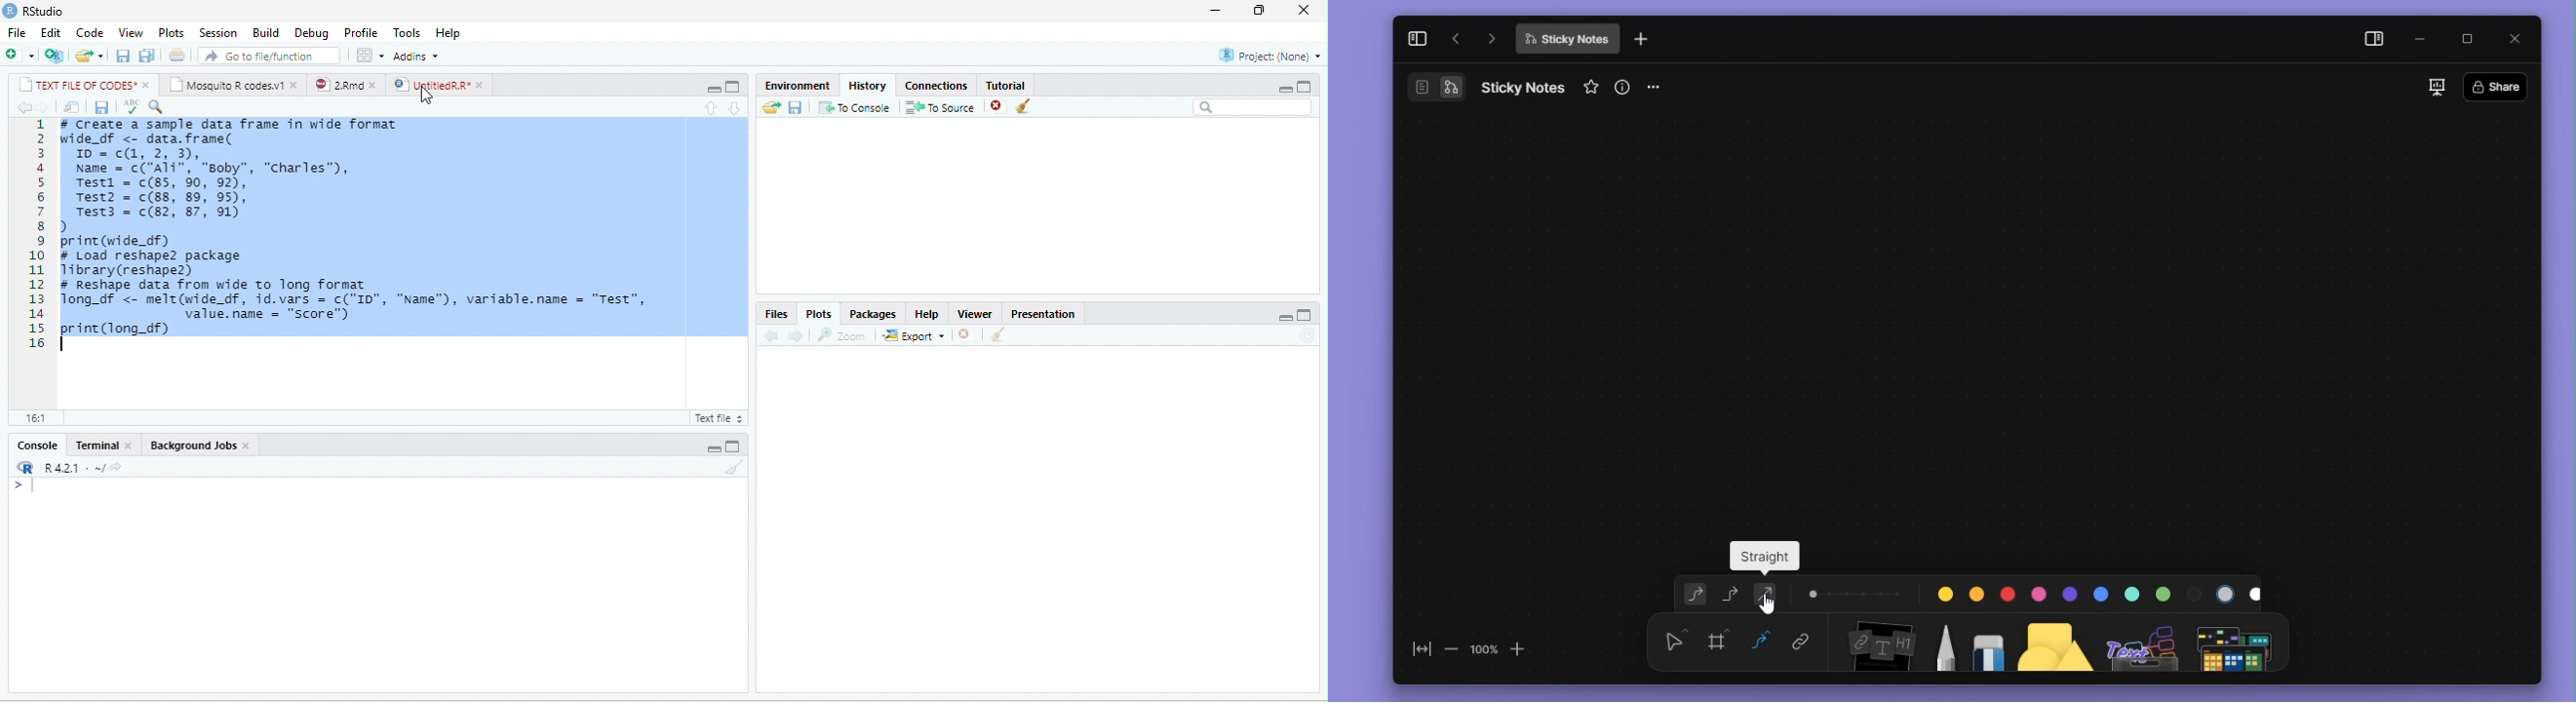 This screenshot has height=728, width=2576. Describe the element at coordinates (192, 444) in the screenshot. I see `Background Jobs` at that location.